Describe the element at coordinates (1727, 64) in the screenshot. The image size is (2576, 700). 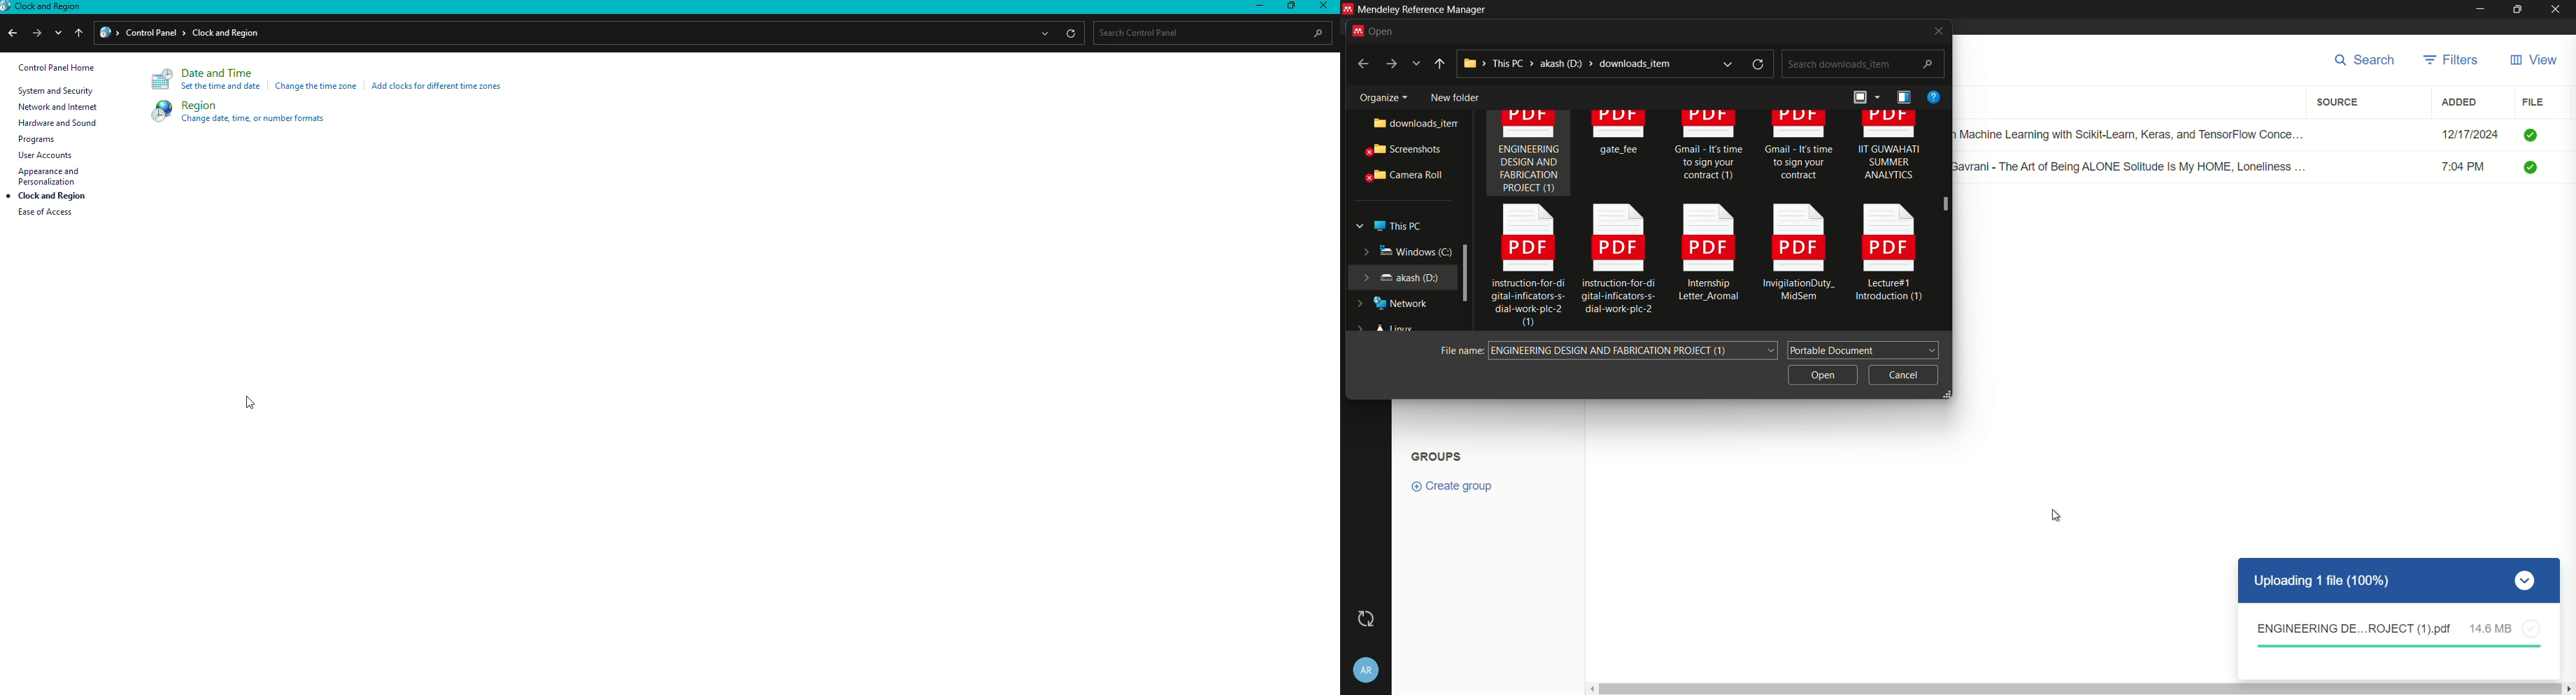
I see `expand` at that location.